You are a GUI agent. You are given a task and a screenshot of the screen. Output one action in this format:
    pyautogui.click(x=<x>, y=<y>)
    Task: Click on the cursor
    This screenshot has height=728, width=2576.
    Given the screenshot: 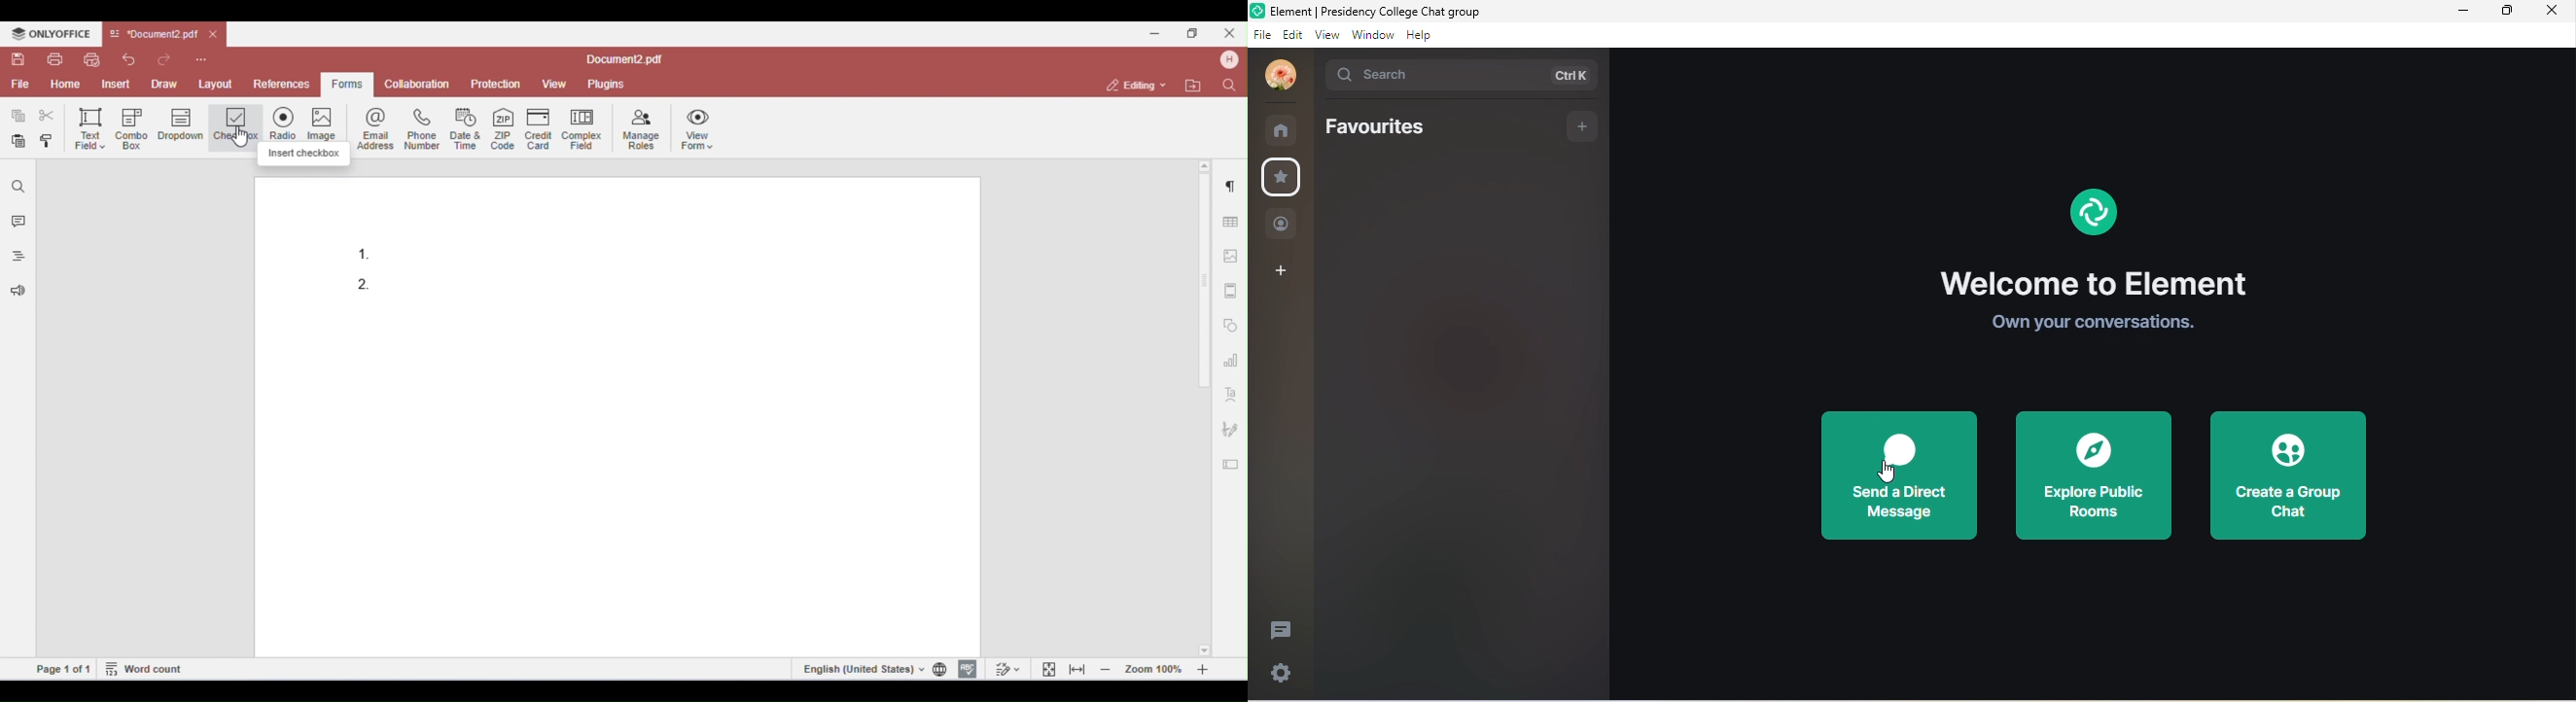 What is the action you would take?
    pyautogui.click(x=1892, y=472)
    